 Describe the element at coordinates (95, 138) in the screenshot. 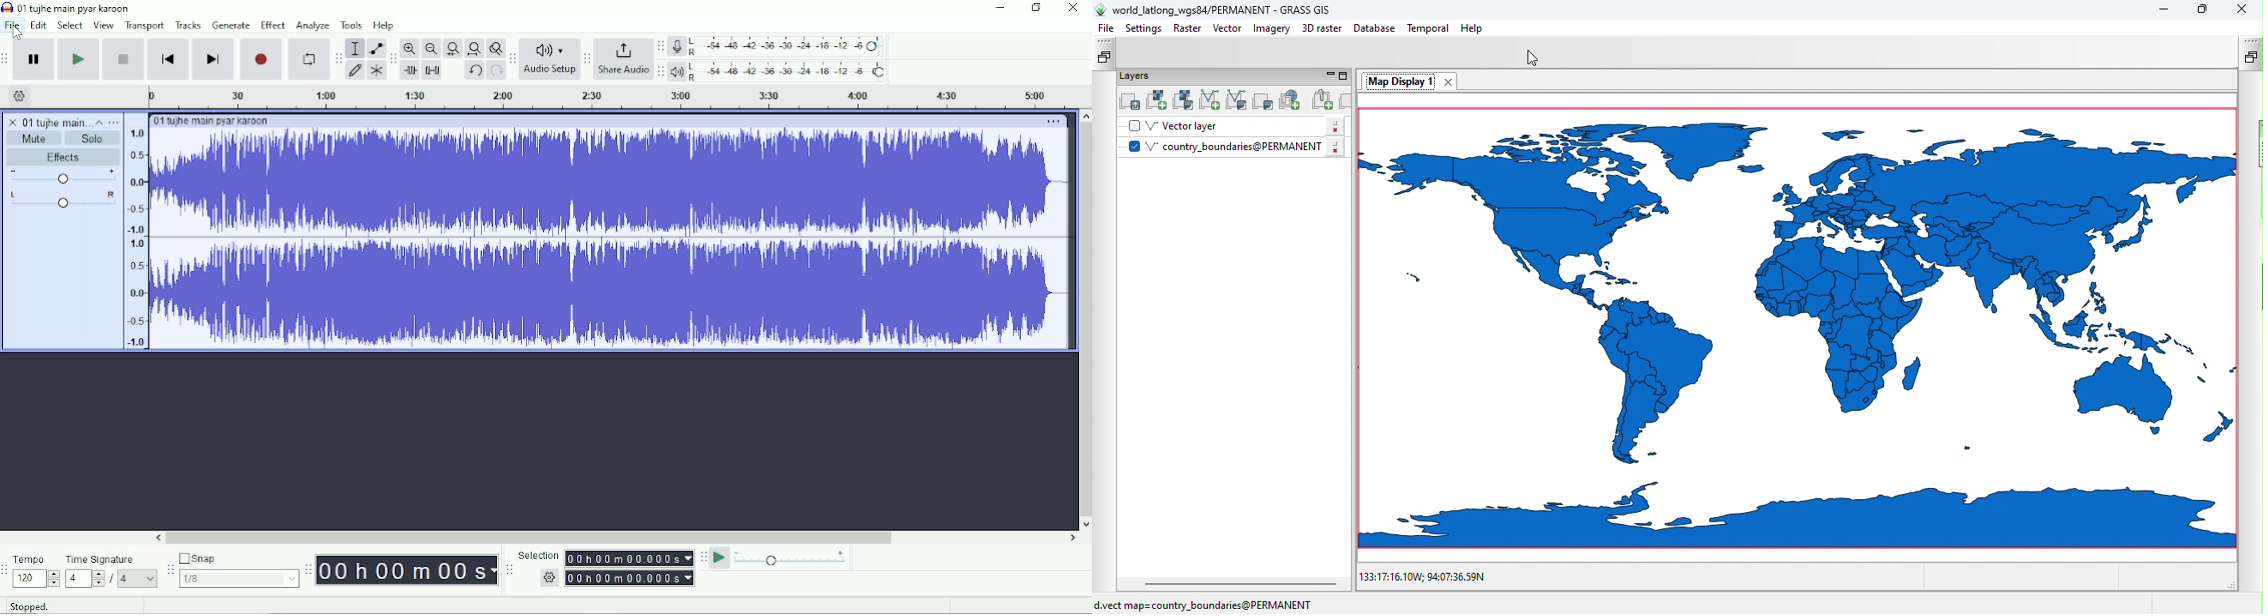

I see `Solo` at that location.